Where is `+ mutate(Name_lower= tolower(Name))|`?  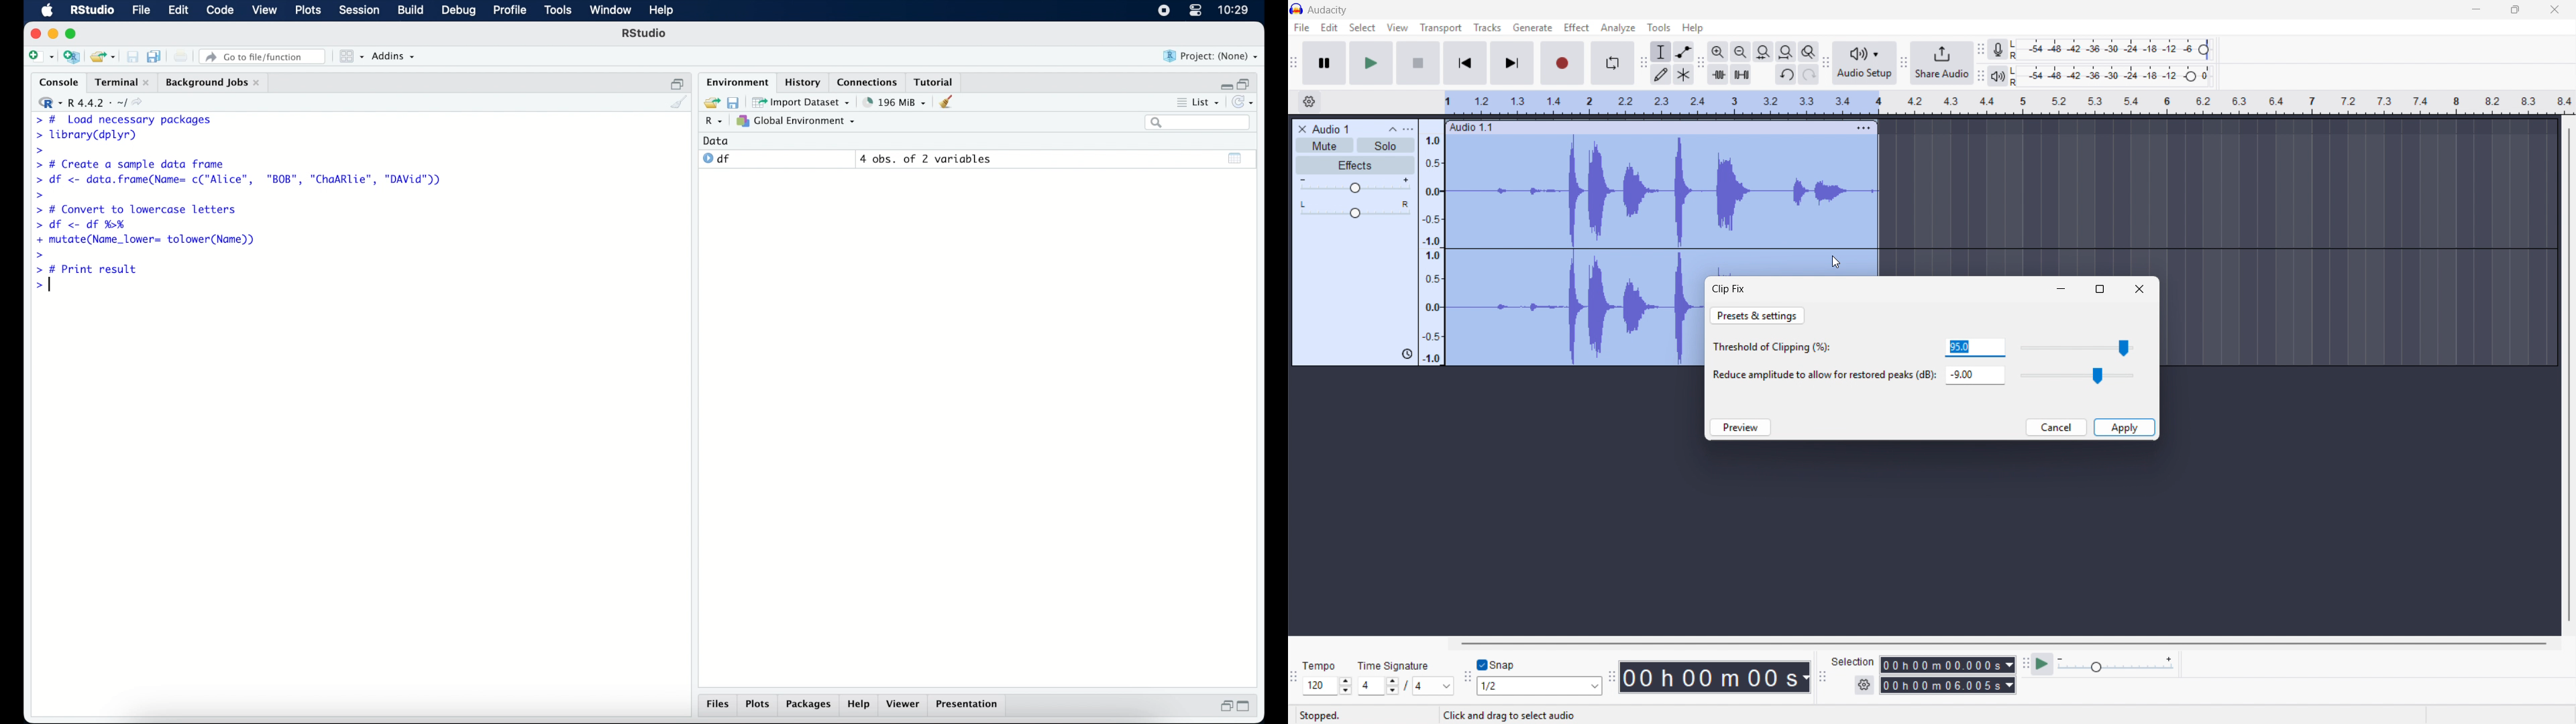 + mutate(Name_lower= tolower(Name))| is located at coordinates (149, 239).